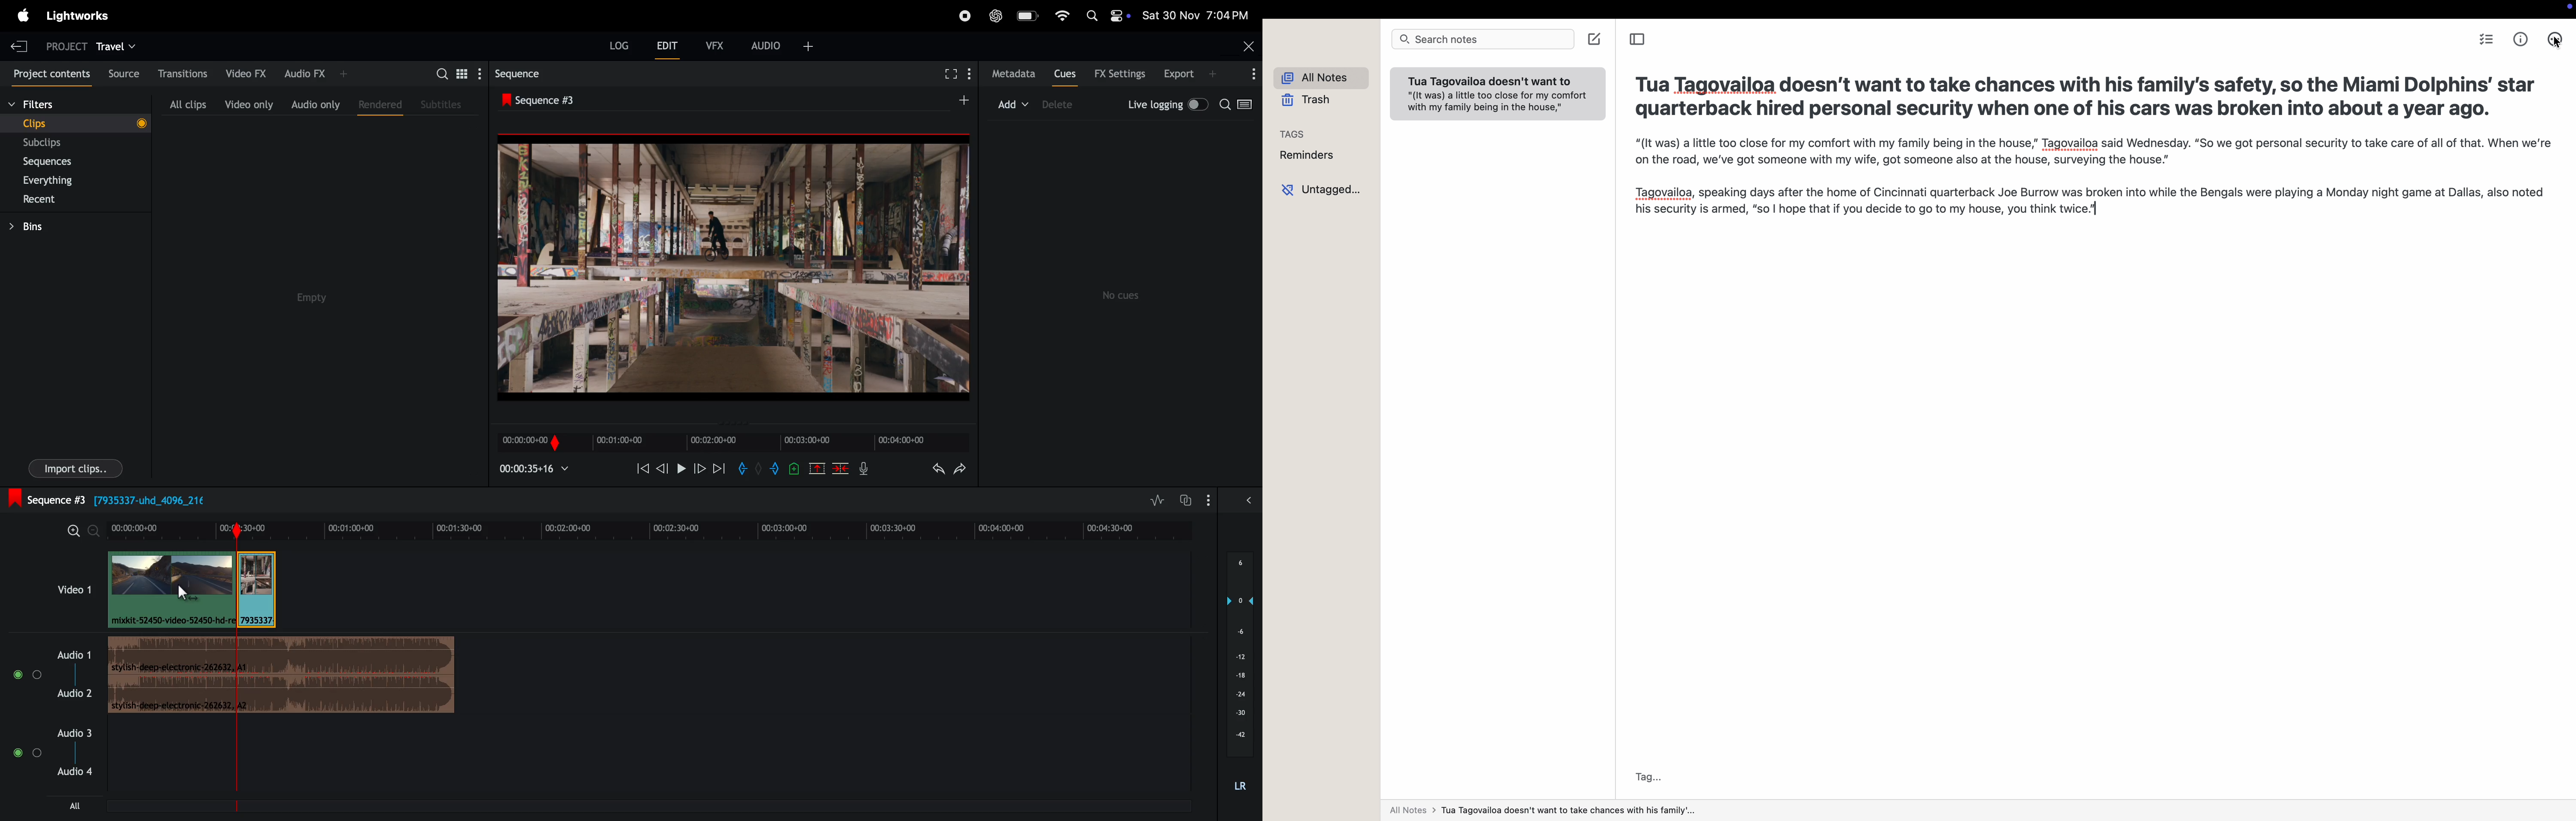 The height and width of the screenshot is (840, 2576). I want to click on import clips, so click(75, 467).